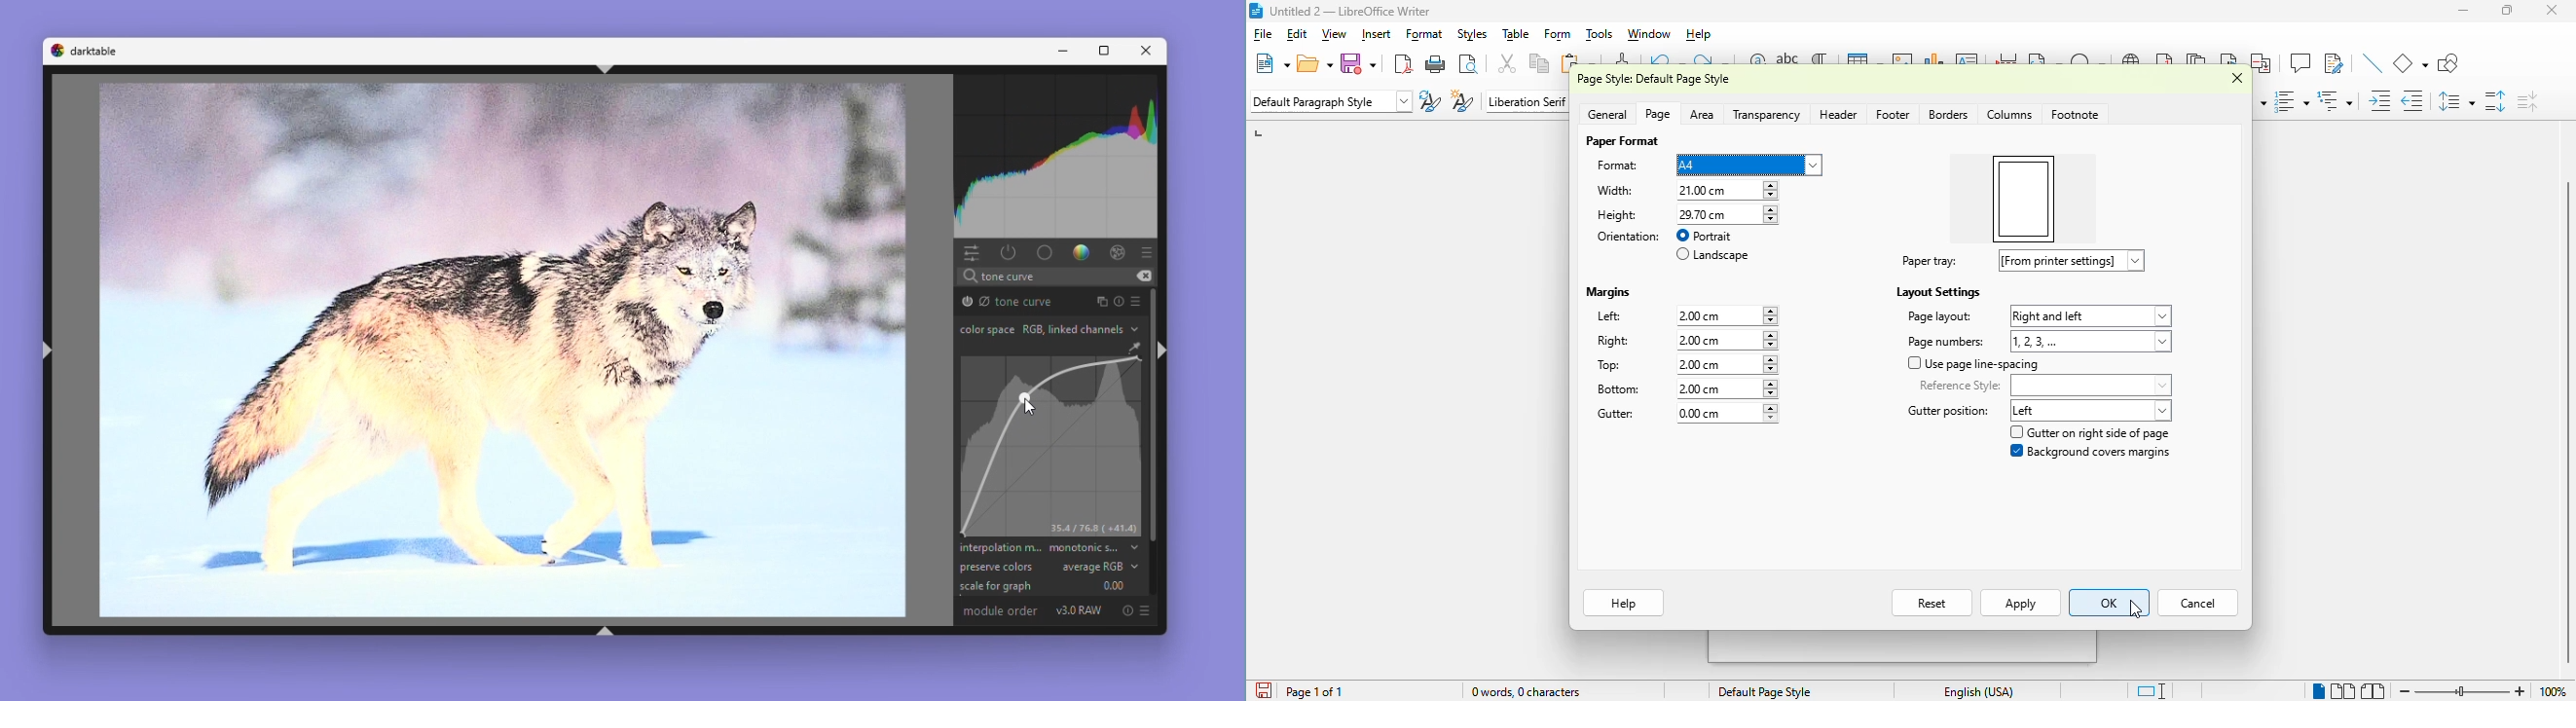  Describe the element at coordinates (1437, 64) in the screenshot. I see `print` at that location.